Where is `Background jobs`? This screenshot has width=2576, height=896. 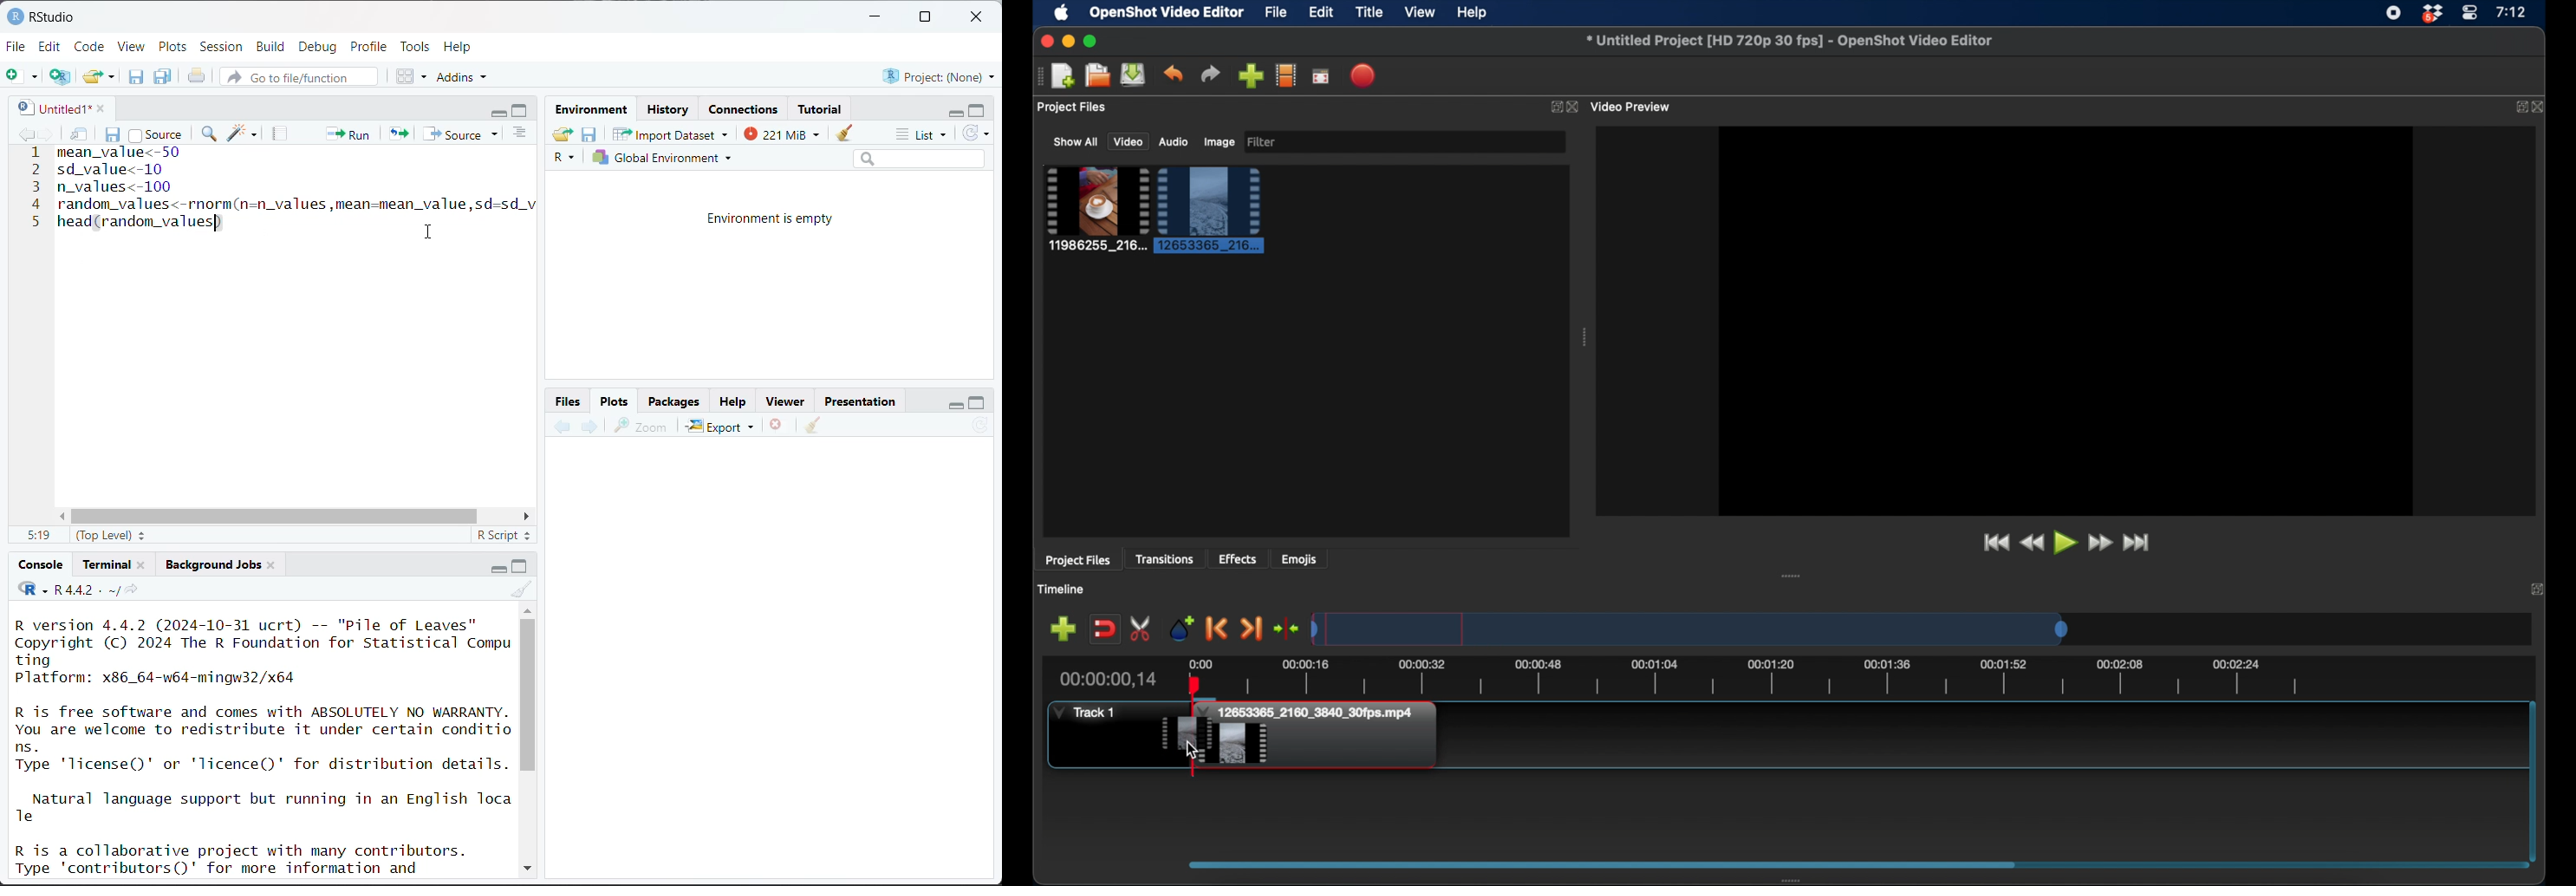 Background jobs is located at coordinates (213, 564).